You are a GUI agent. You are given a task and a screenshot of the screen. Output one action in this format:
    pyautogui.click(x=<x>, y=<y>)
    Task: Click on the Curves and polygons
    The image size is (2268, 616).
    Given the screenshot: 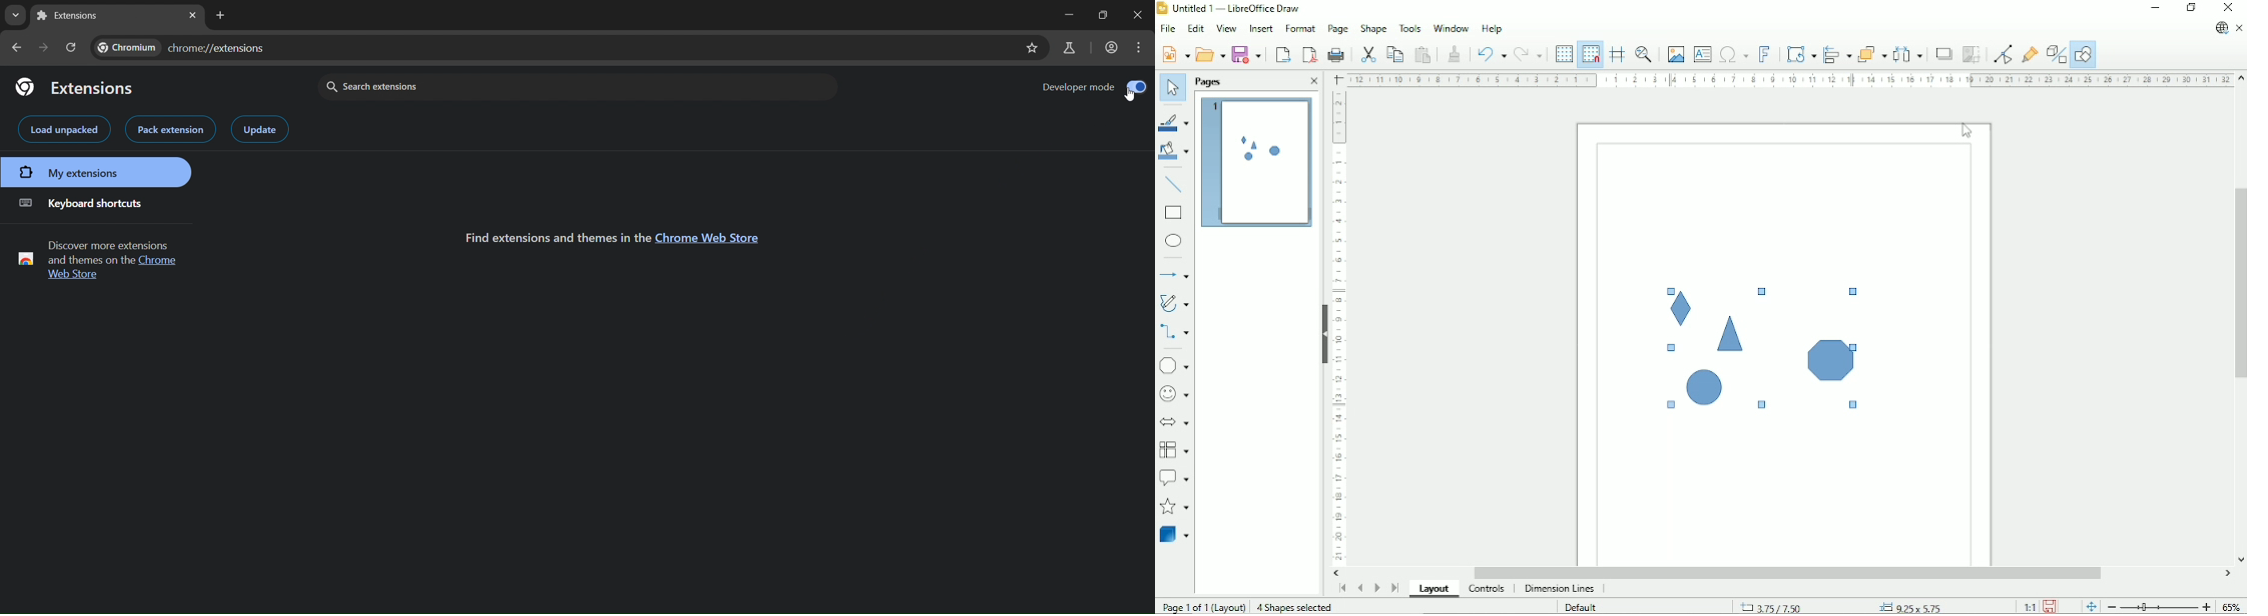 What is the action you would take?
    pyautogui.click(x=1175, y=303)
    